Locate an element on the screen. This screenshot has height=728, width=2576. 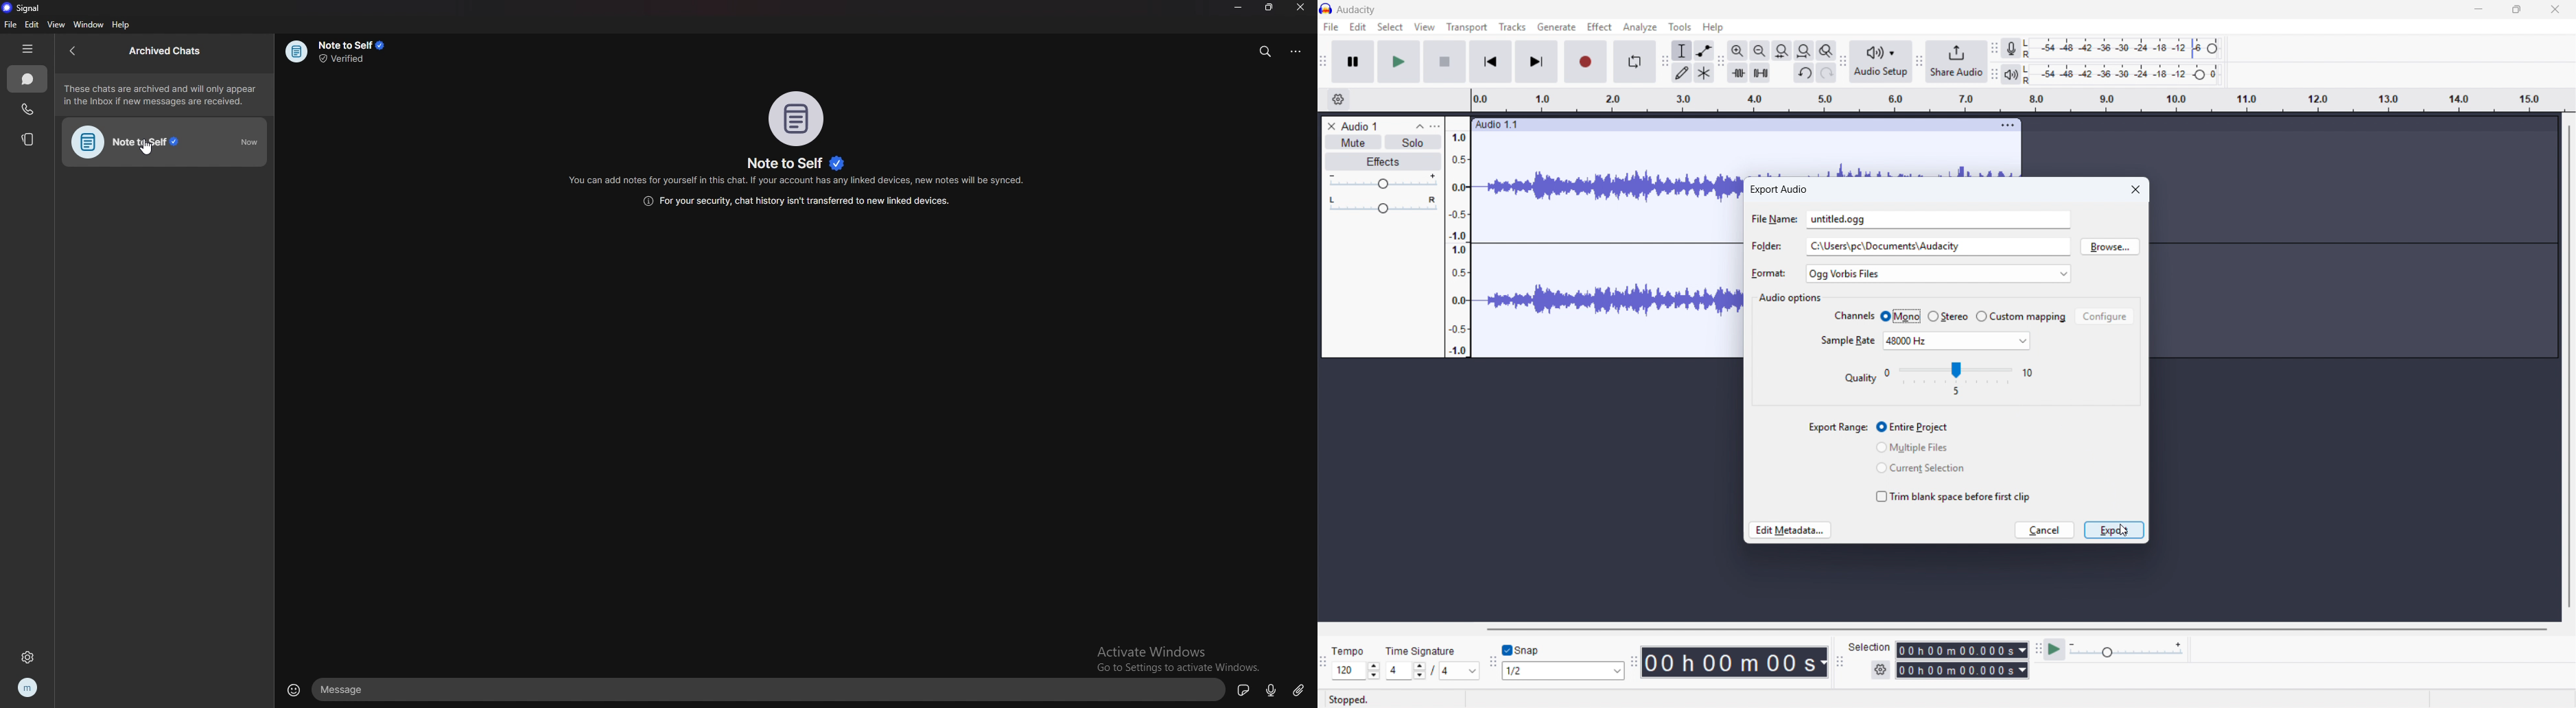
file  is located at coordinates (1331, 28).